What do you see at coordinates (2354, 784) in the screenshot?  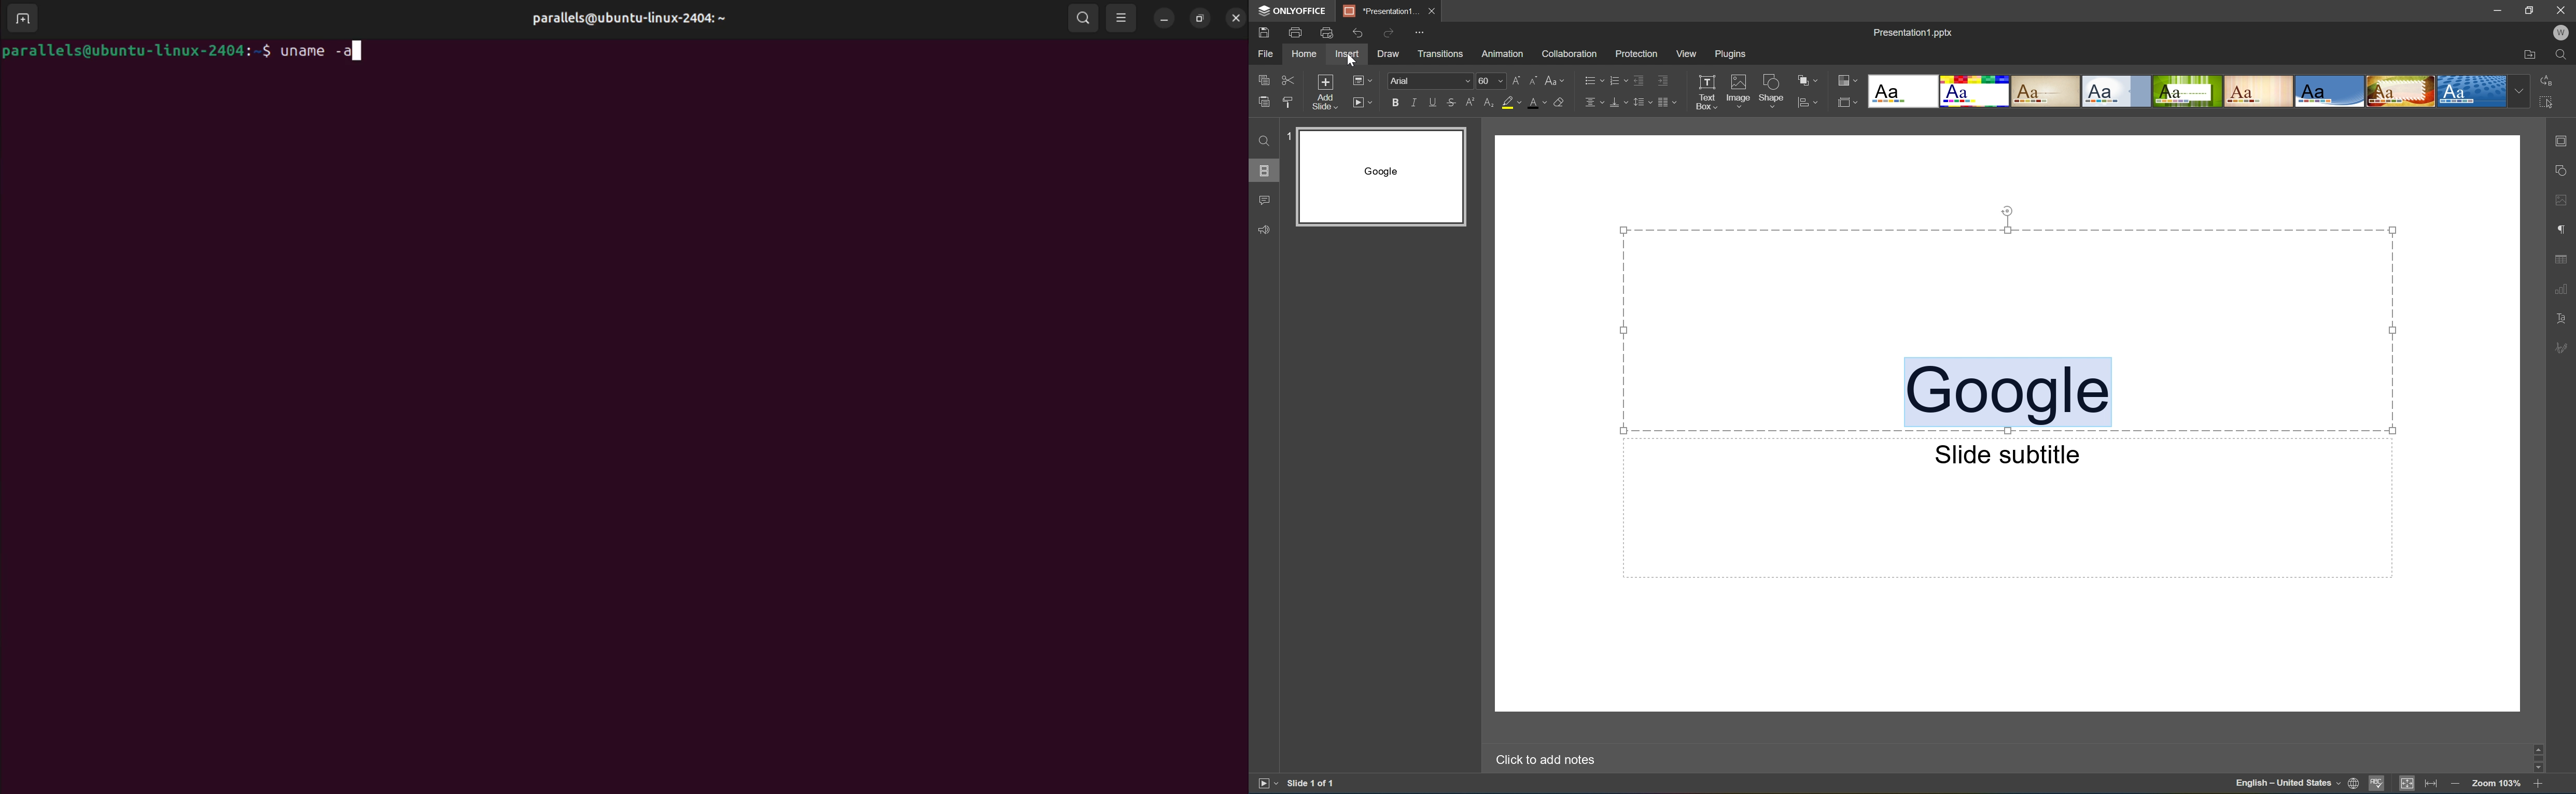 I see `Set document language` at bounding box center [2354, 784].